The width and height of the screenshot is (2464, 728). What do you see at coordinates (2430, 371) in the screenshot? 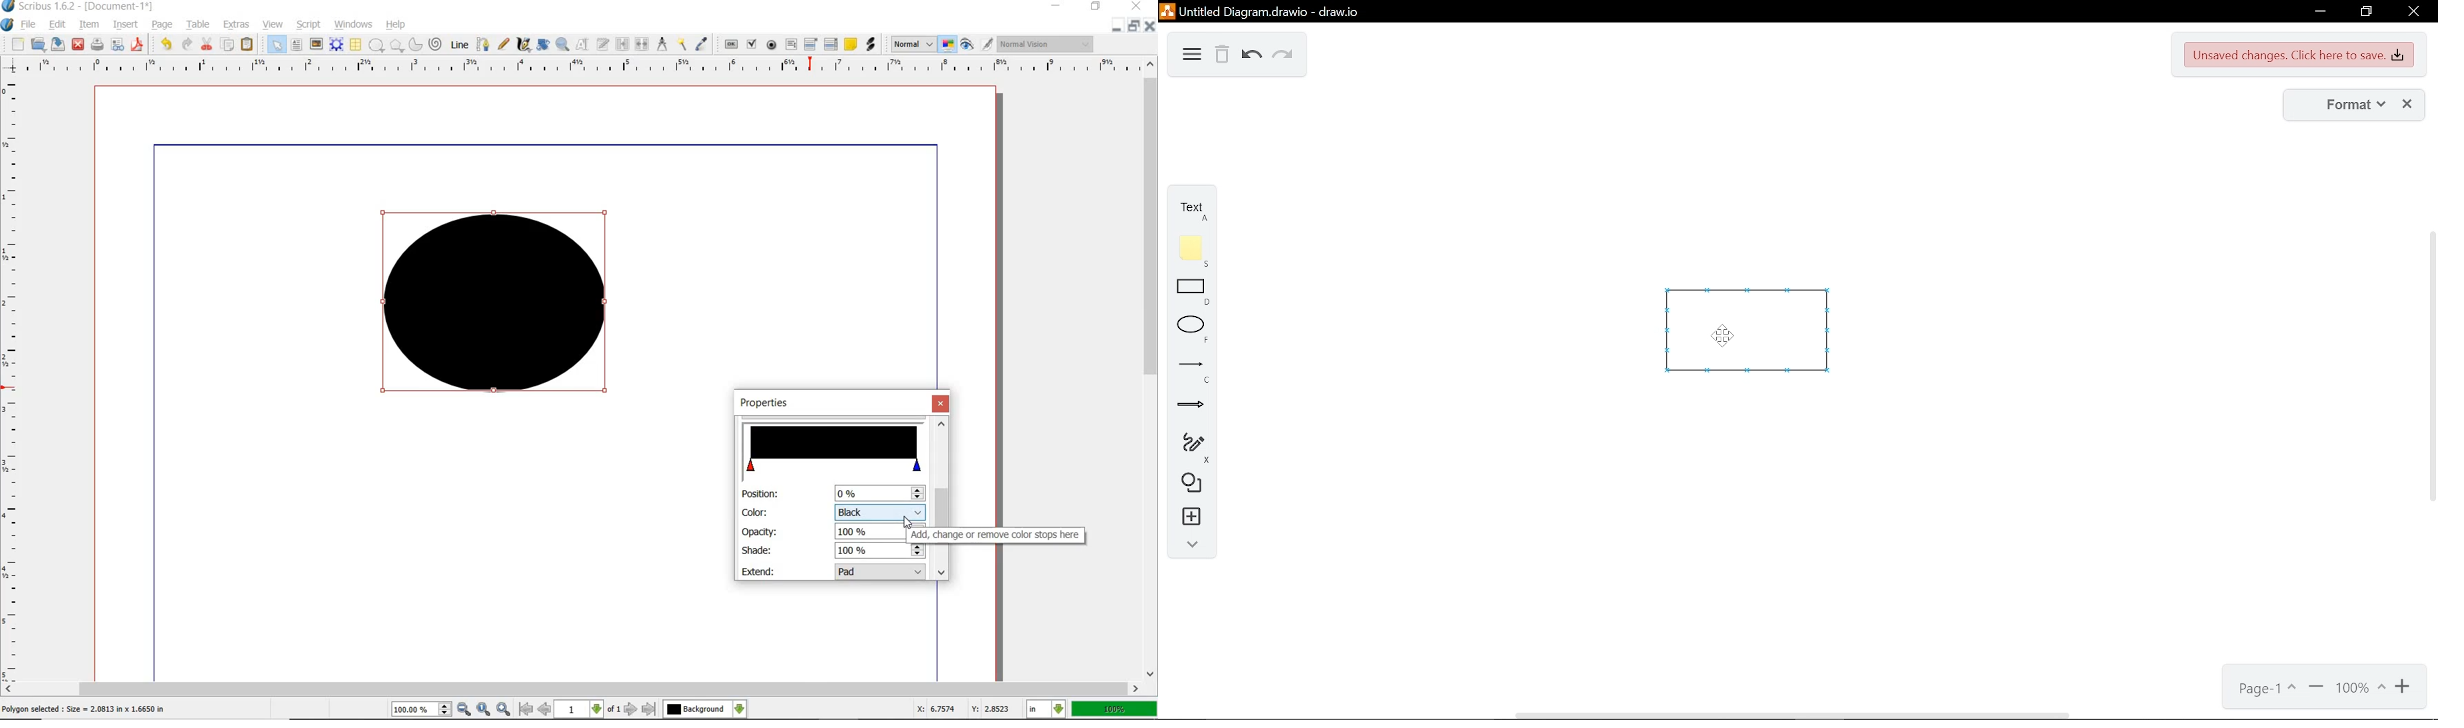
I see `vertical scrollbar` at bounding box center [2430, 371].